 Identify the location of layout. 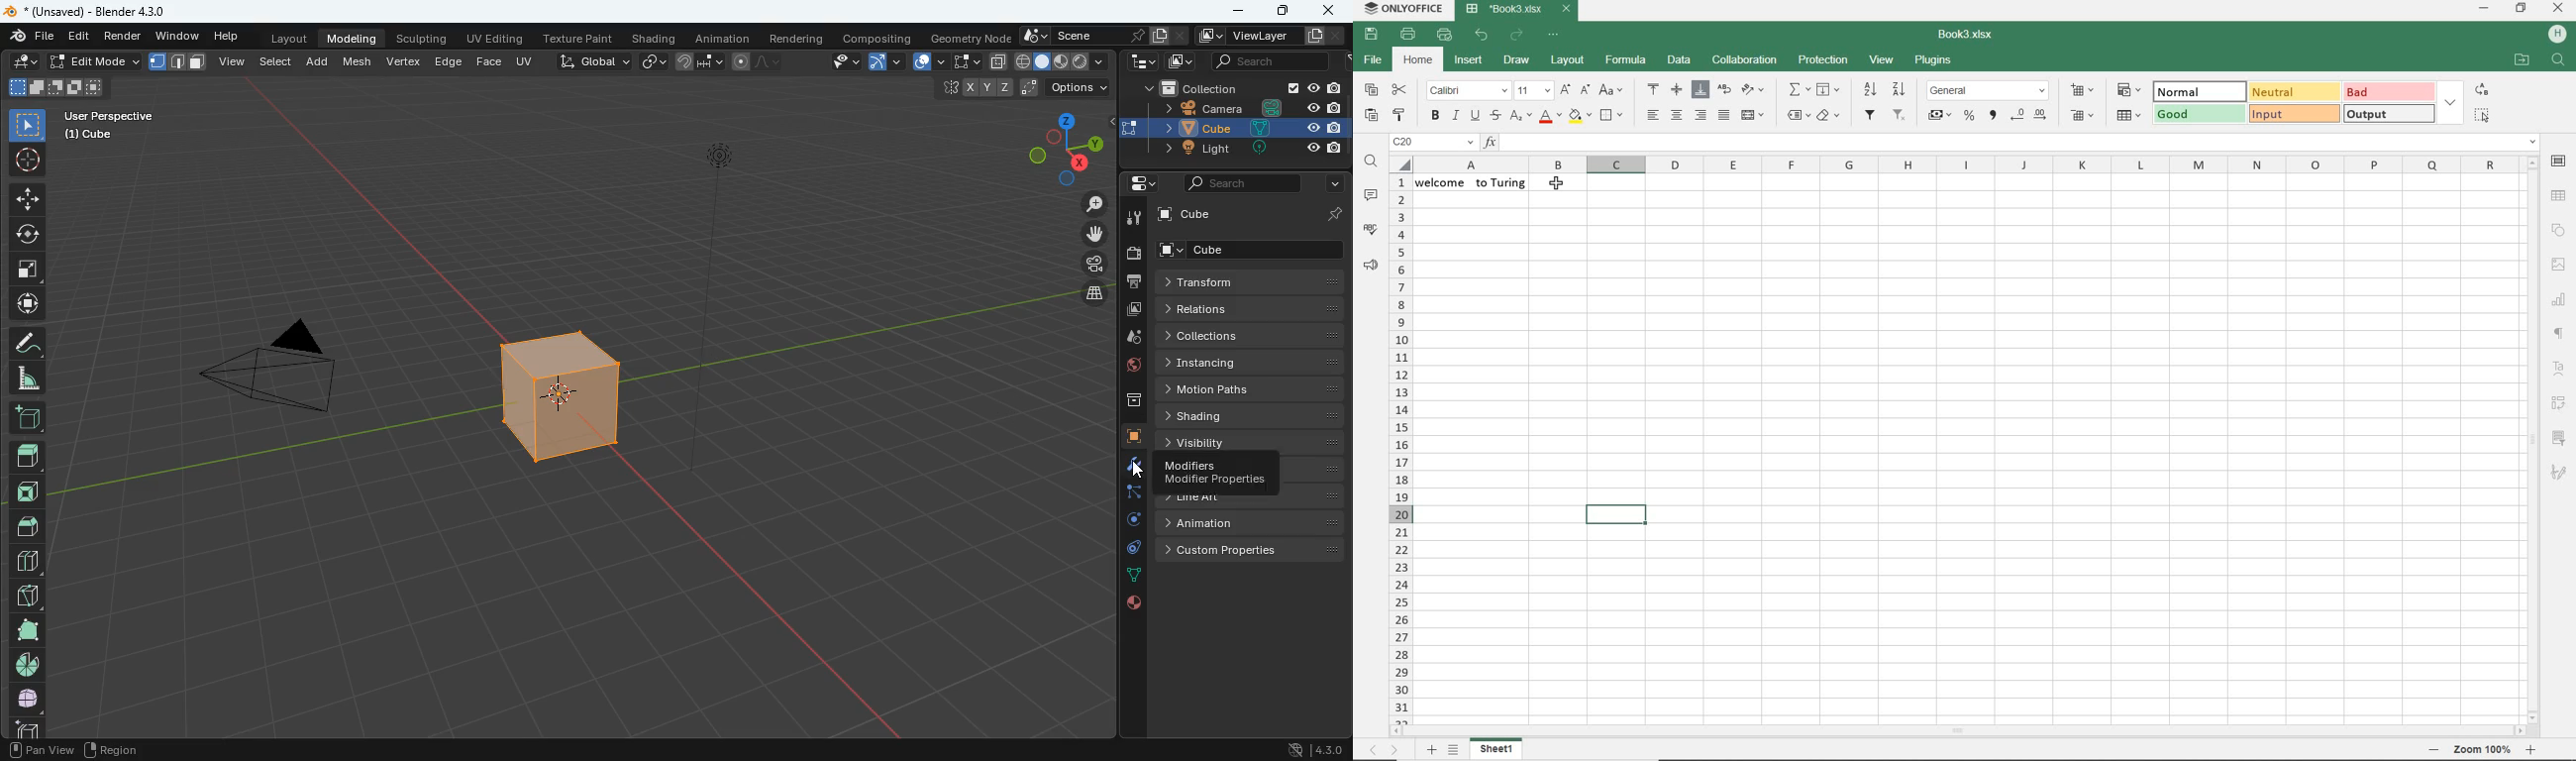
(284, 39).